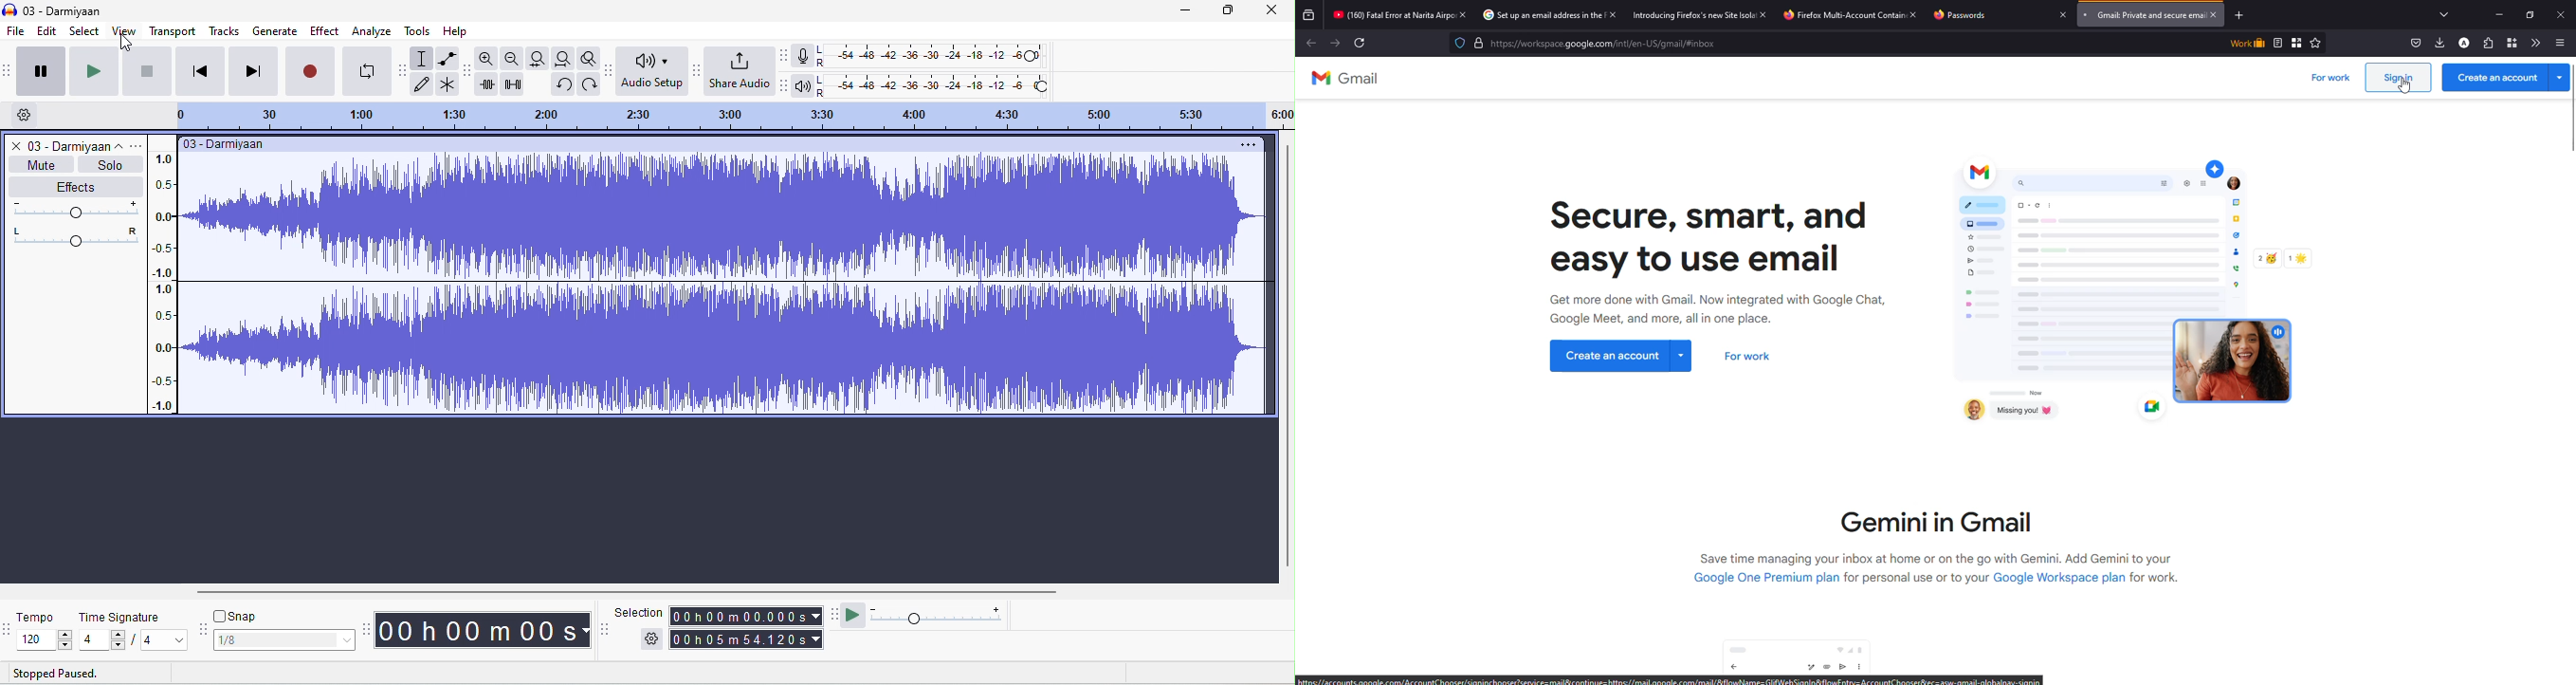  Describe the element at coordinates (467, 71) in the screenshot. I see `audacity edit toolbar` at that location.